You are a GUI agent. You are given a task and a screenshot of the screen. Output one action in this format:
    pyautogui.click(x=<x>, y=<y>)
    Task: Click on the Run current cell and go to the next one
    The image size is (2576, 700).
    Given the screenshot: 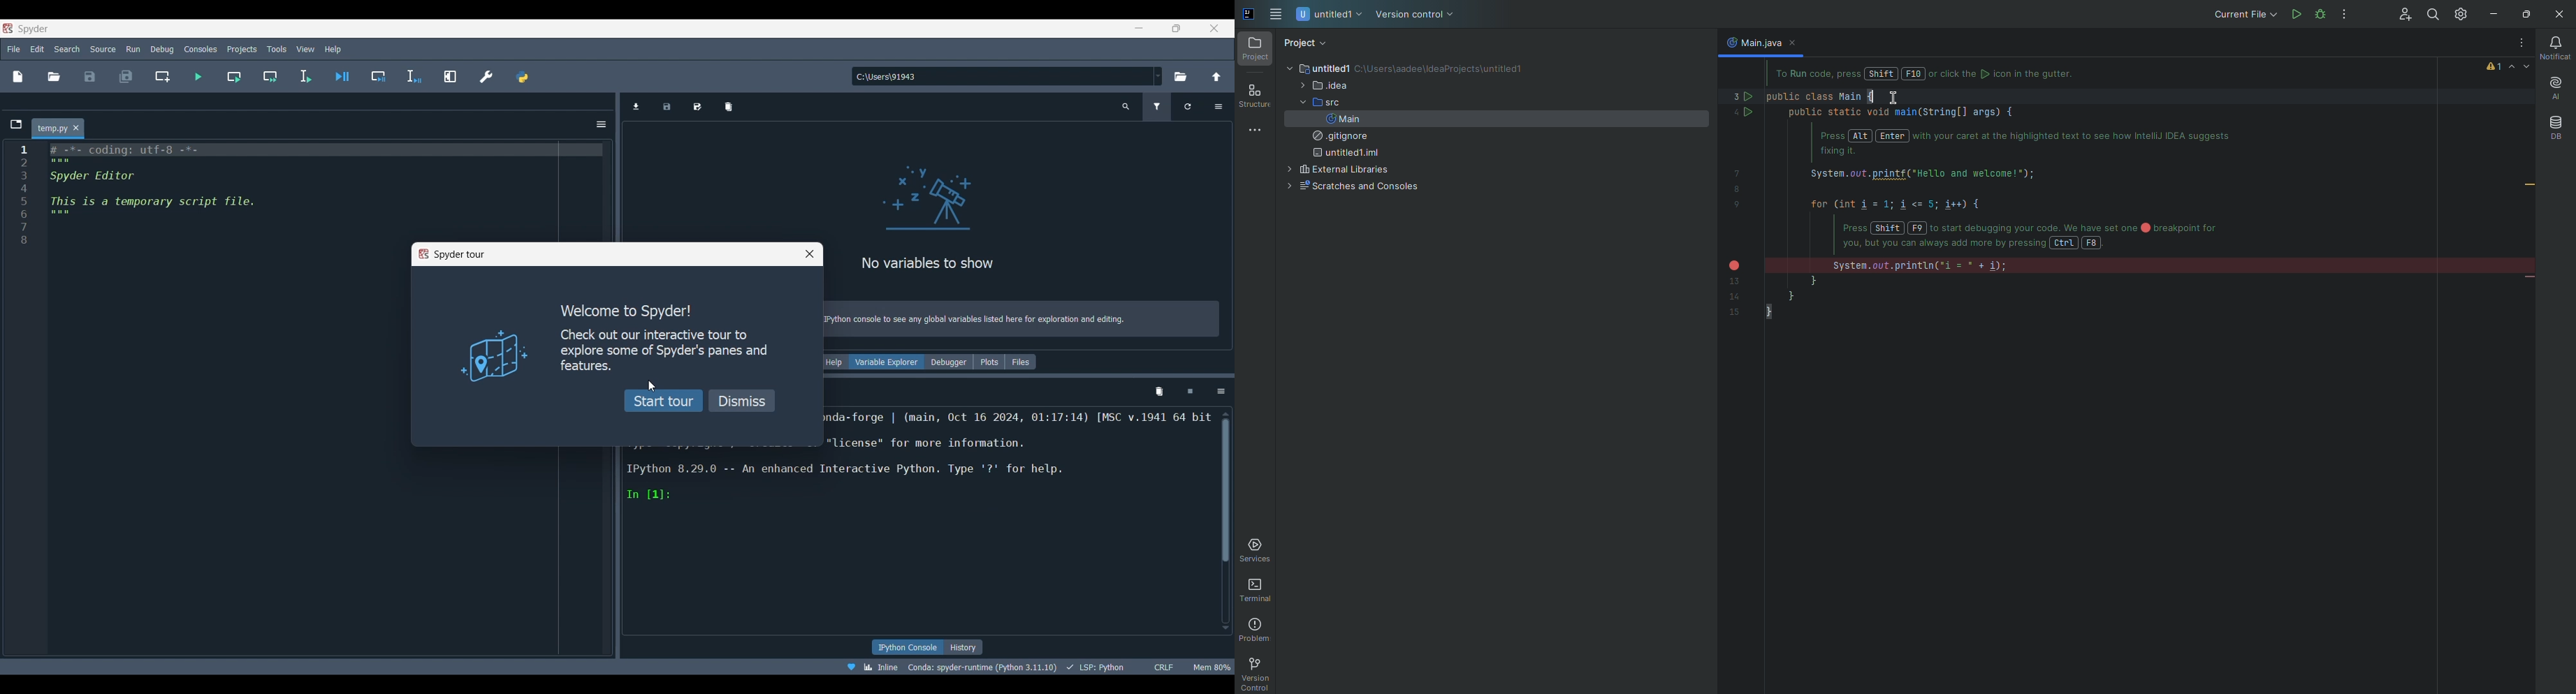 What is the action you would take?
    pyautogui.click(x=270, y=76)
    